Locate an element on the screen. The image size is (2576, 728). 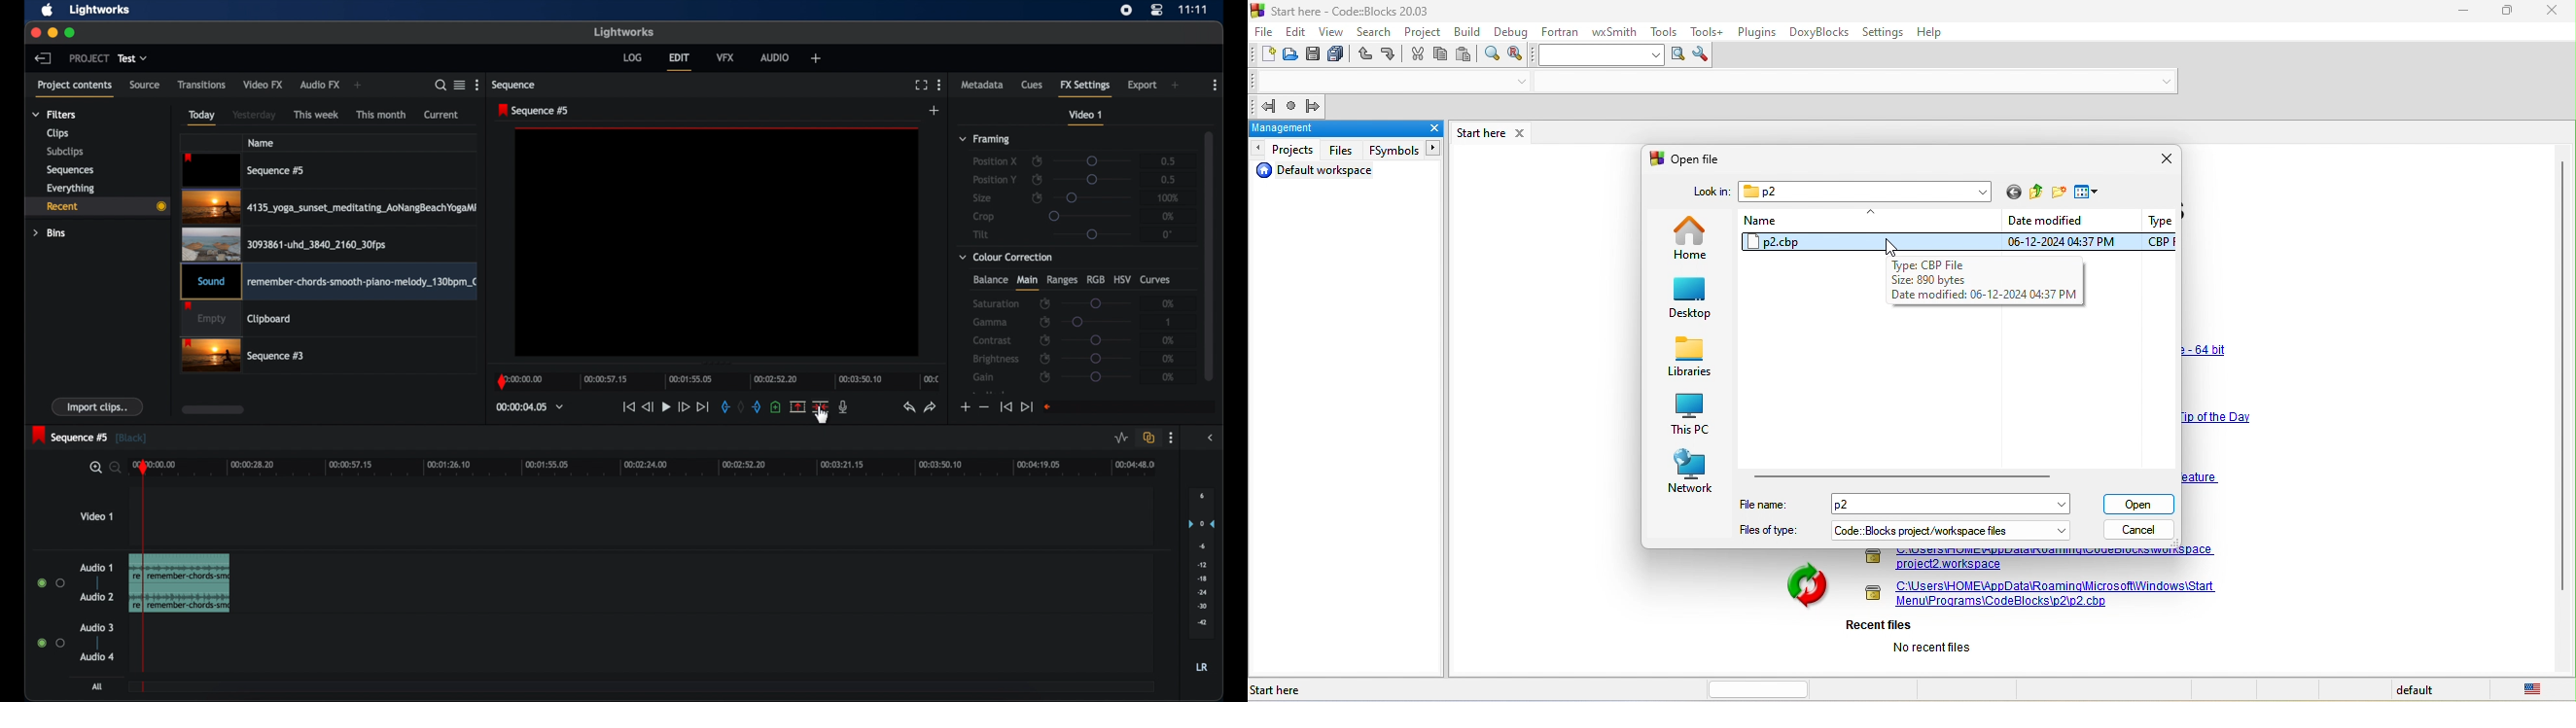
add is located at coordinates (360, 85).